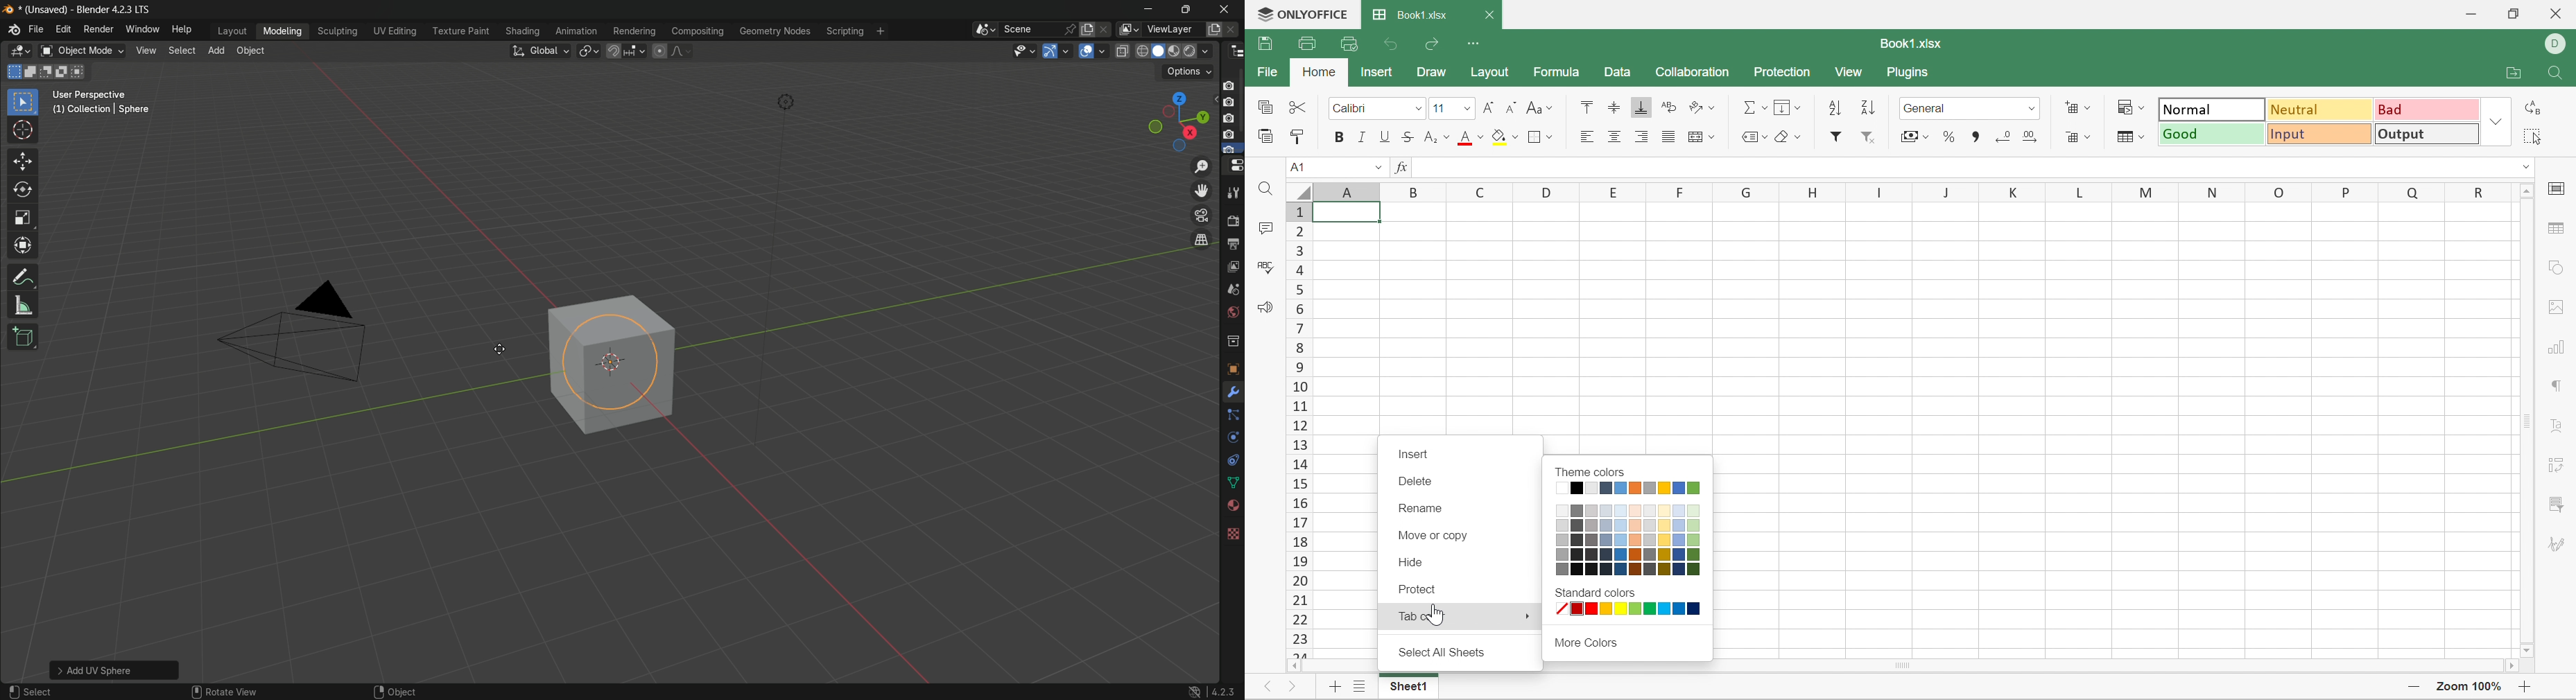 The image size is (2576, 700). What do you see at coordinates (1270, 687) in the screenshot?
I see `Previous` at bounding box center [1270, 687].